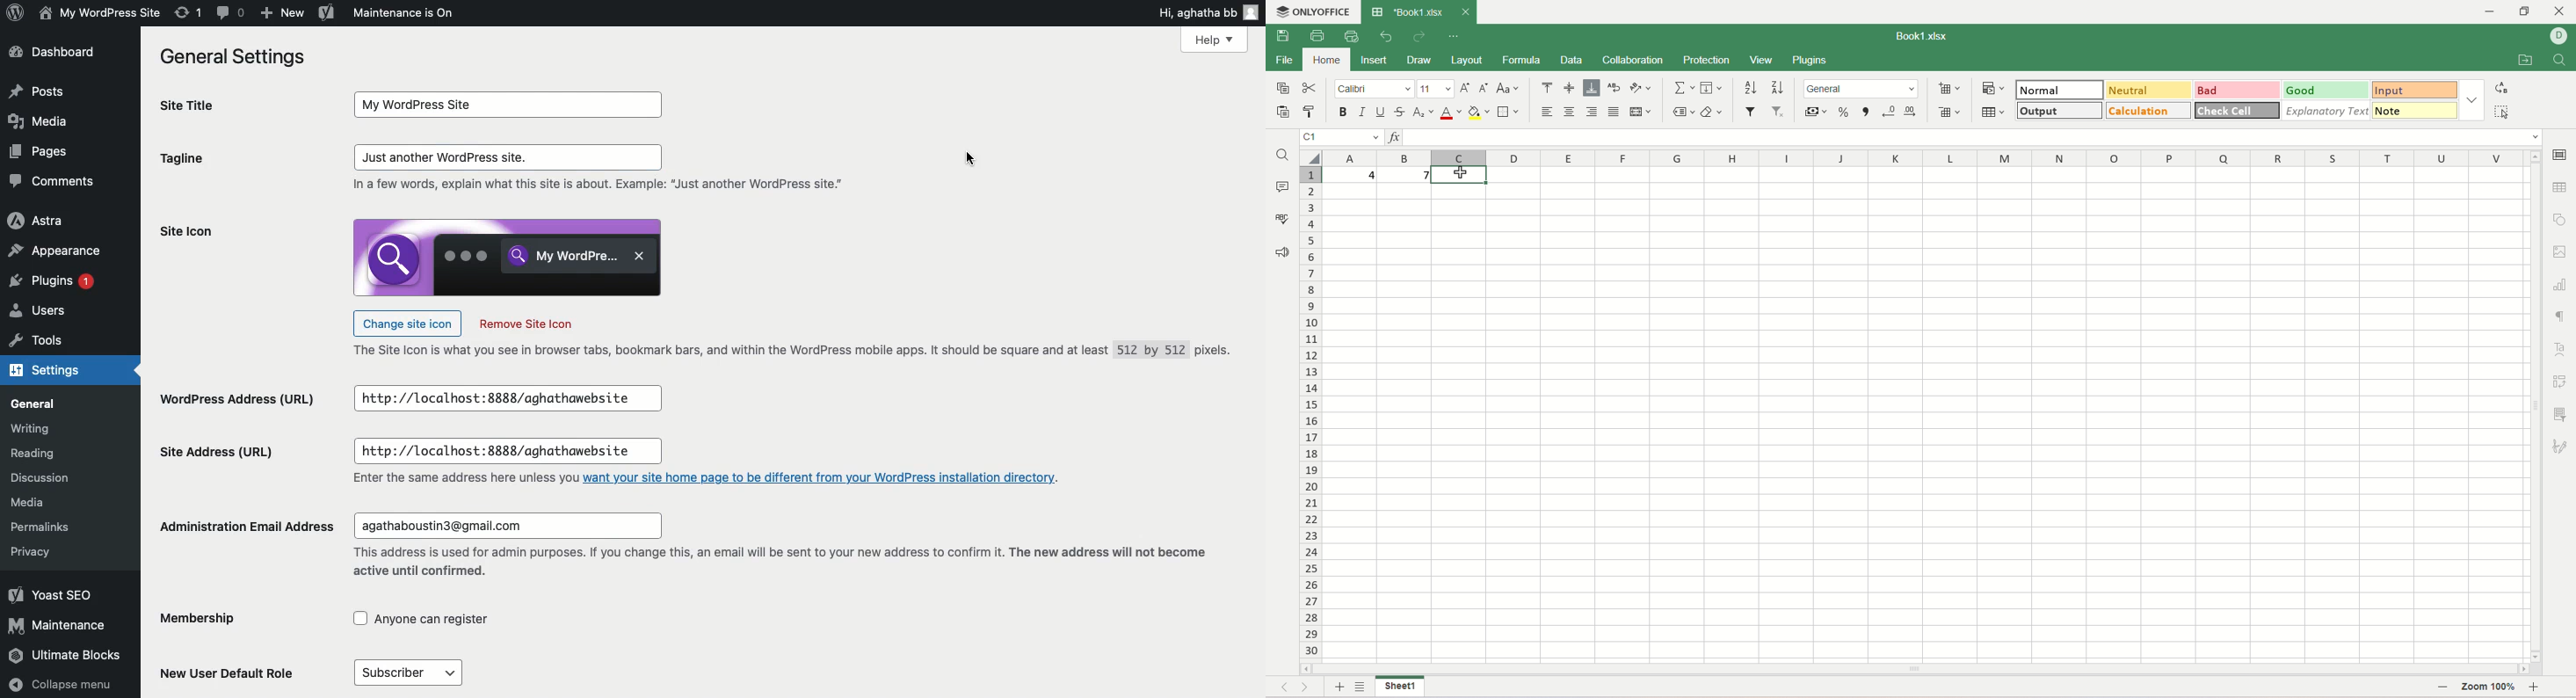  What do you see at coordinates (1401, 688) in the screenshot?
I see `sheet name` at bounding box center [1401, 688].